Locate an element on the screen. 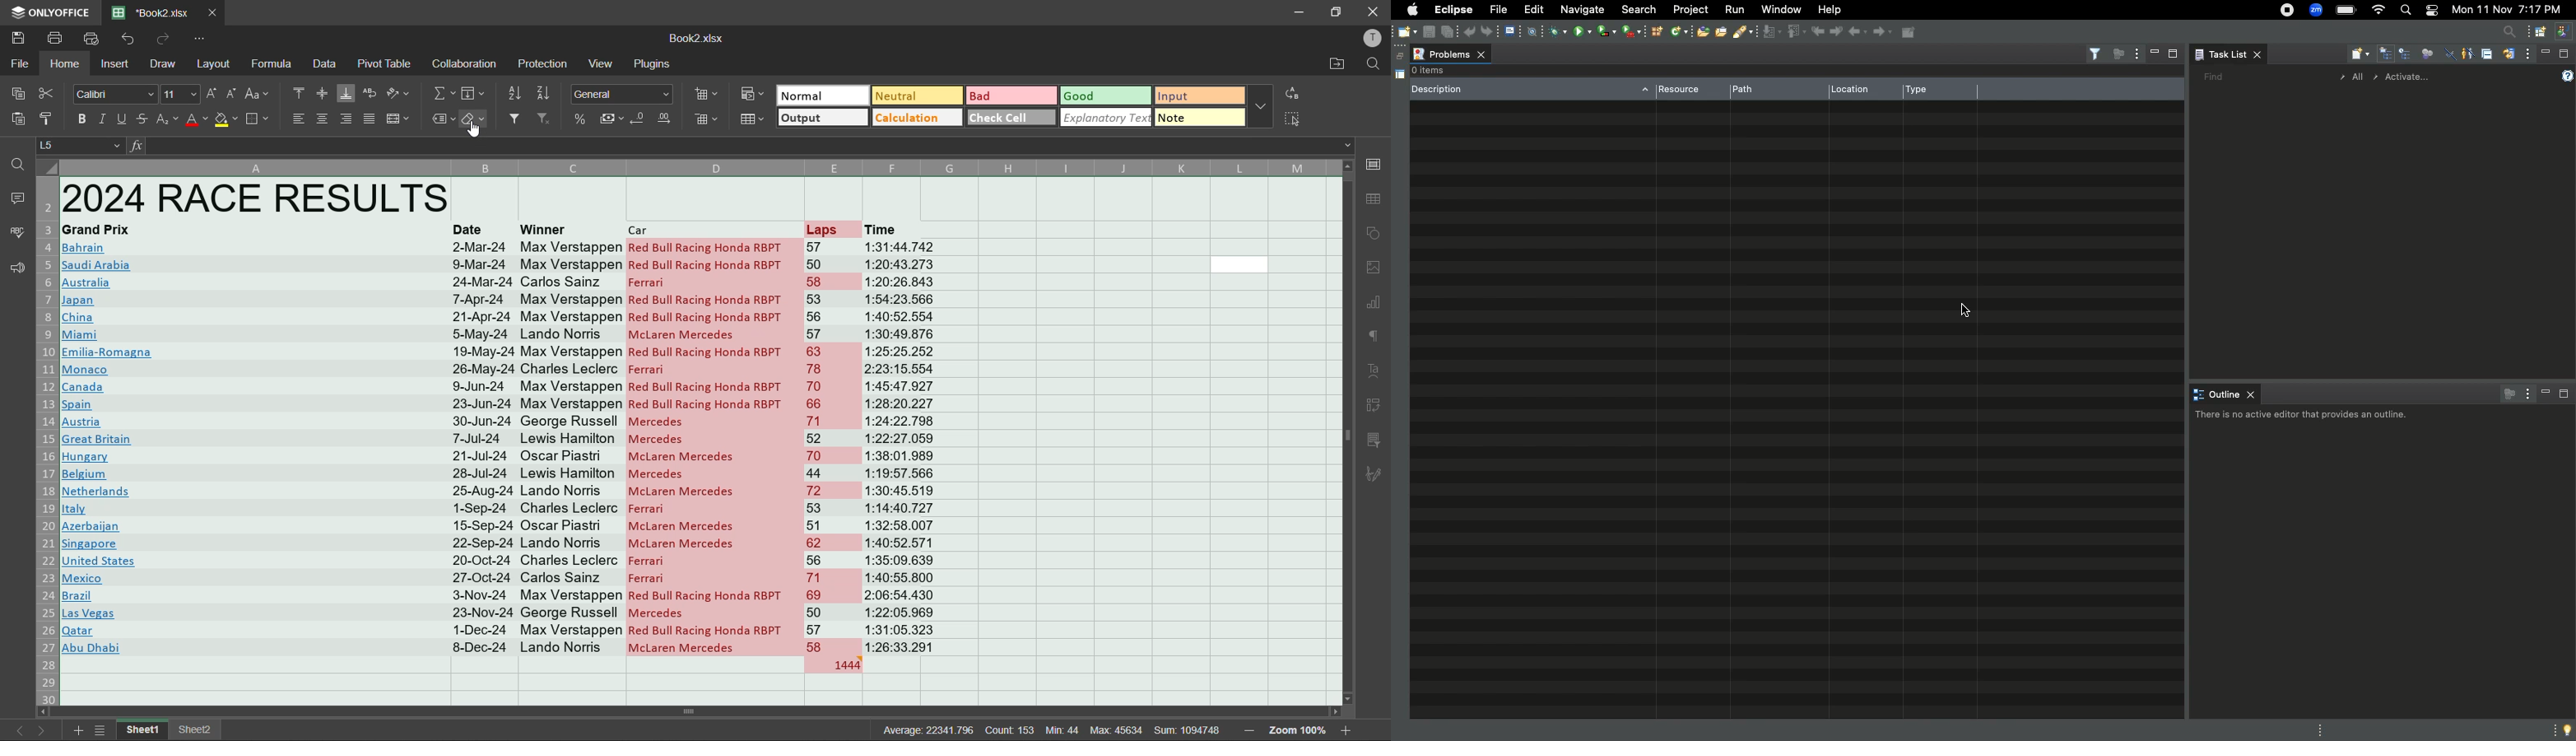 The height and width of the screenshot is (756, 2576). align bottom is located at coordinates (345, 94).